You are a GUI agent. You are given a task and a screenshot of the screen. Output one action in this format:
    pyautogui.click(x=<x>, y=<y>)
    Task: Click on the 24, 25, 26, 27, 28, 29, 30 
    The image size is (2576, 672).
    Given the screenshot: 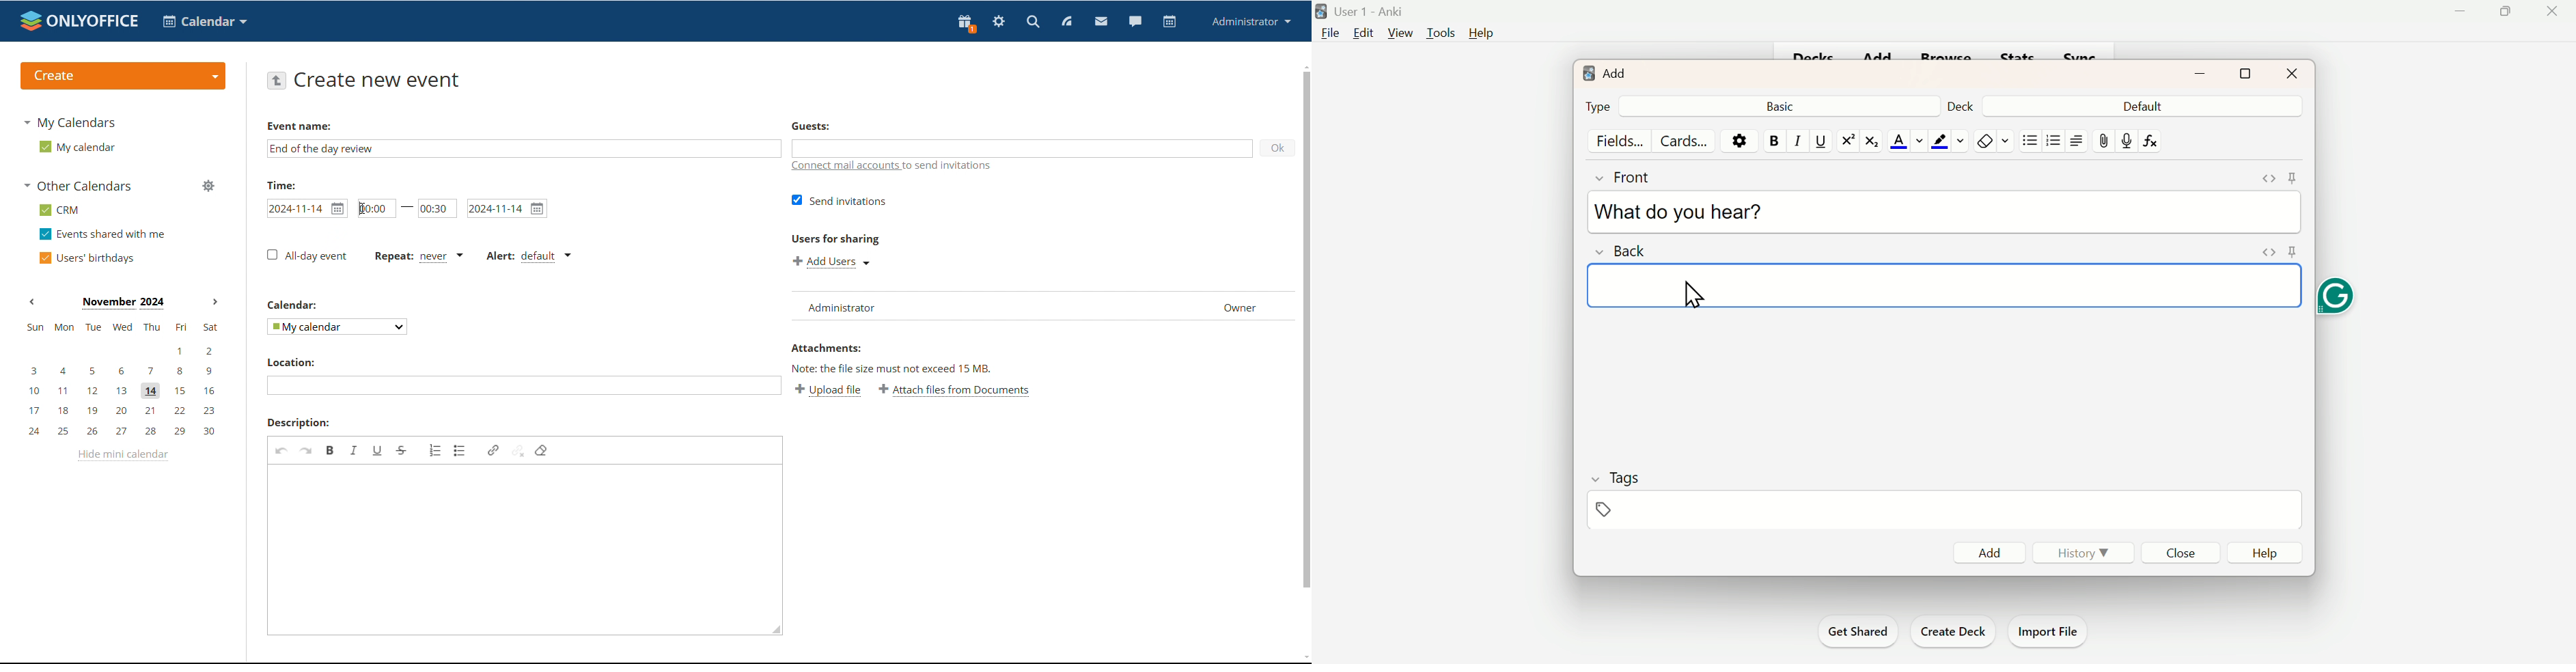 What is the action you would take?
    pyautogui.click(x=126, y=432)
    